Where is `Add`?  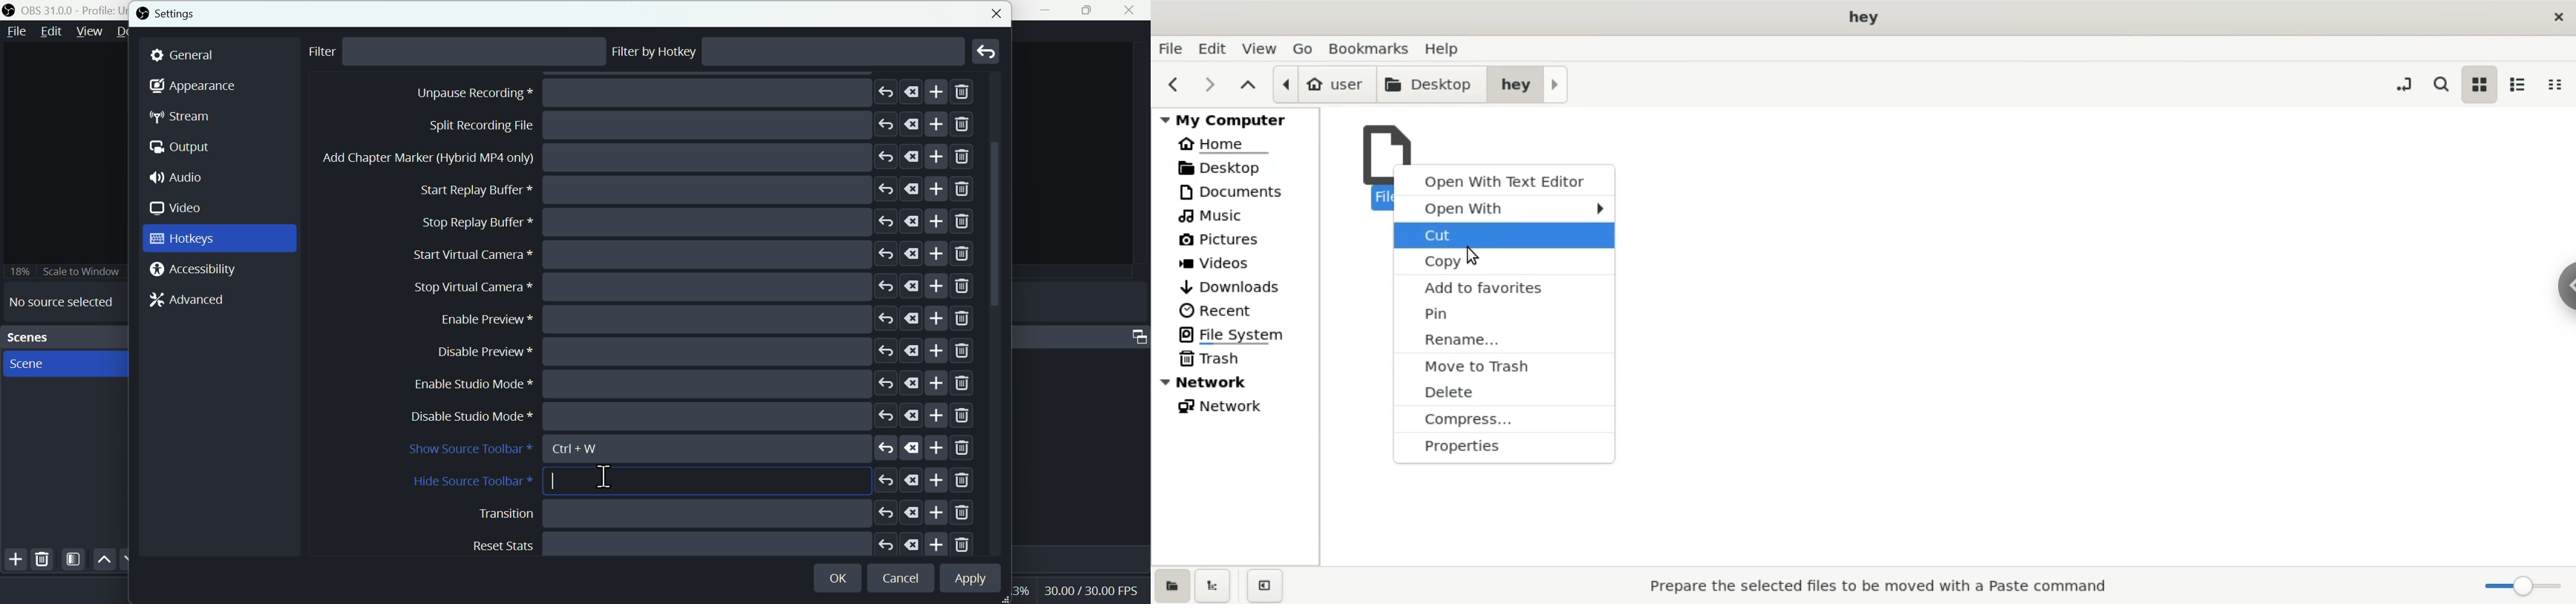 Add is located at coordinates (13, 561).